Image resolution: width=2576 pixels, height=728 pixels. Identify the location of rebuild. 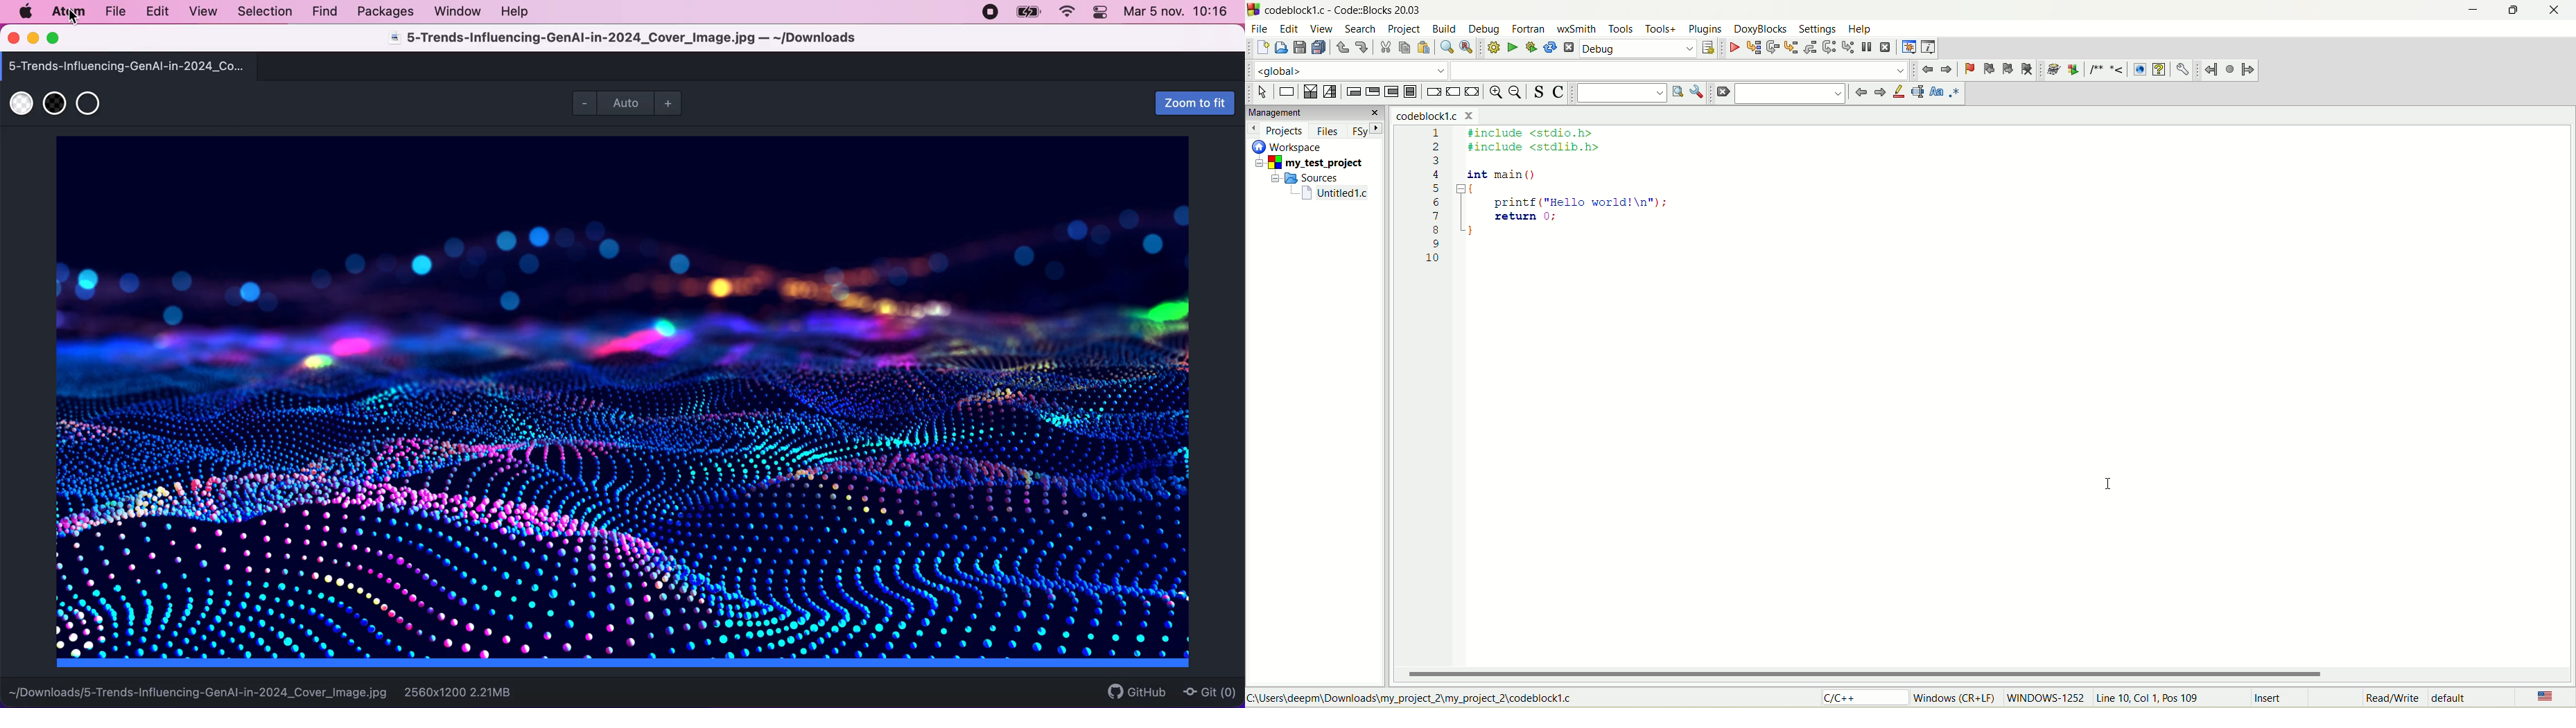
(1550, 48).